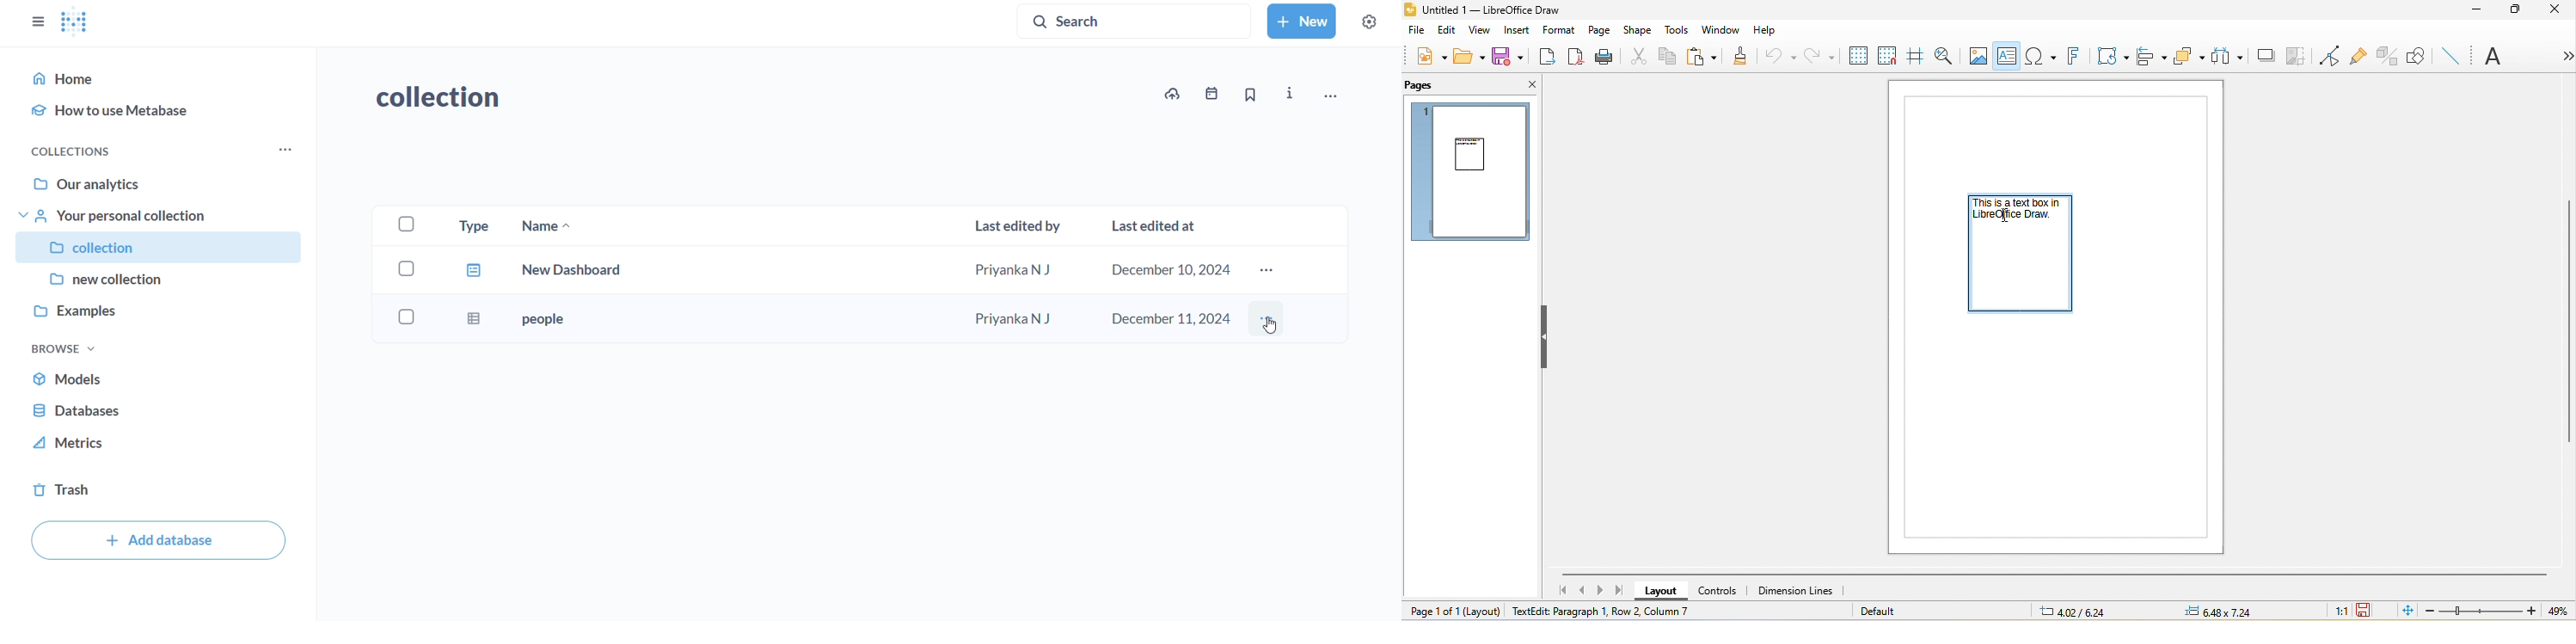 Image resolution: width=2576 pixels, height=644 pixels. Describe the element at coordinates (2560, 56) in the screenshot. I see `more option` at that location.